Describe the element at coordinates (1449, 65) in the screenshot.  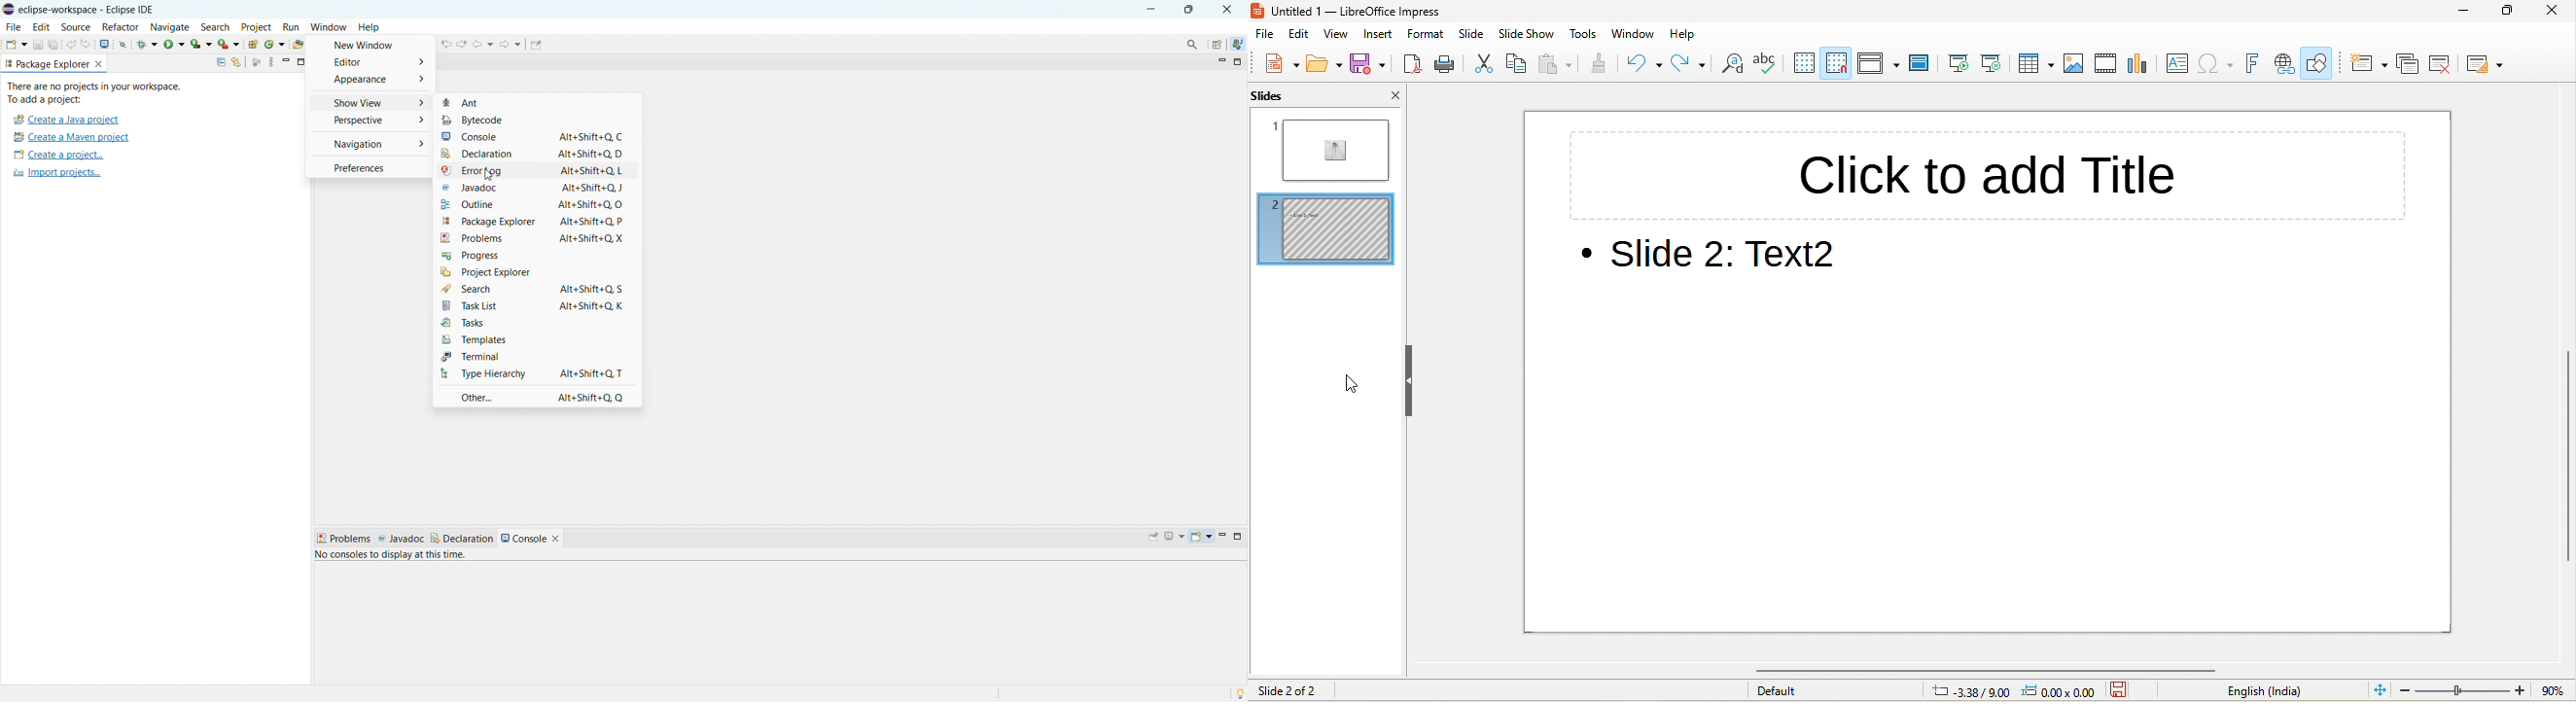
I see `print` at that location.